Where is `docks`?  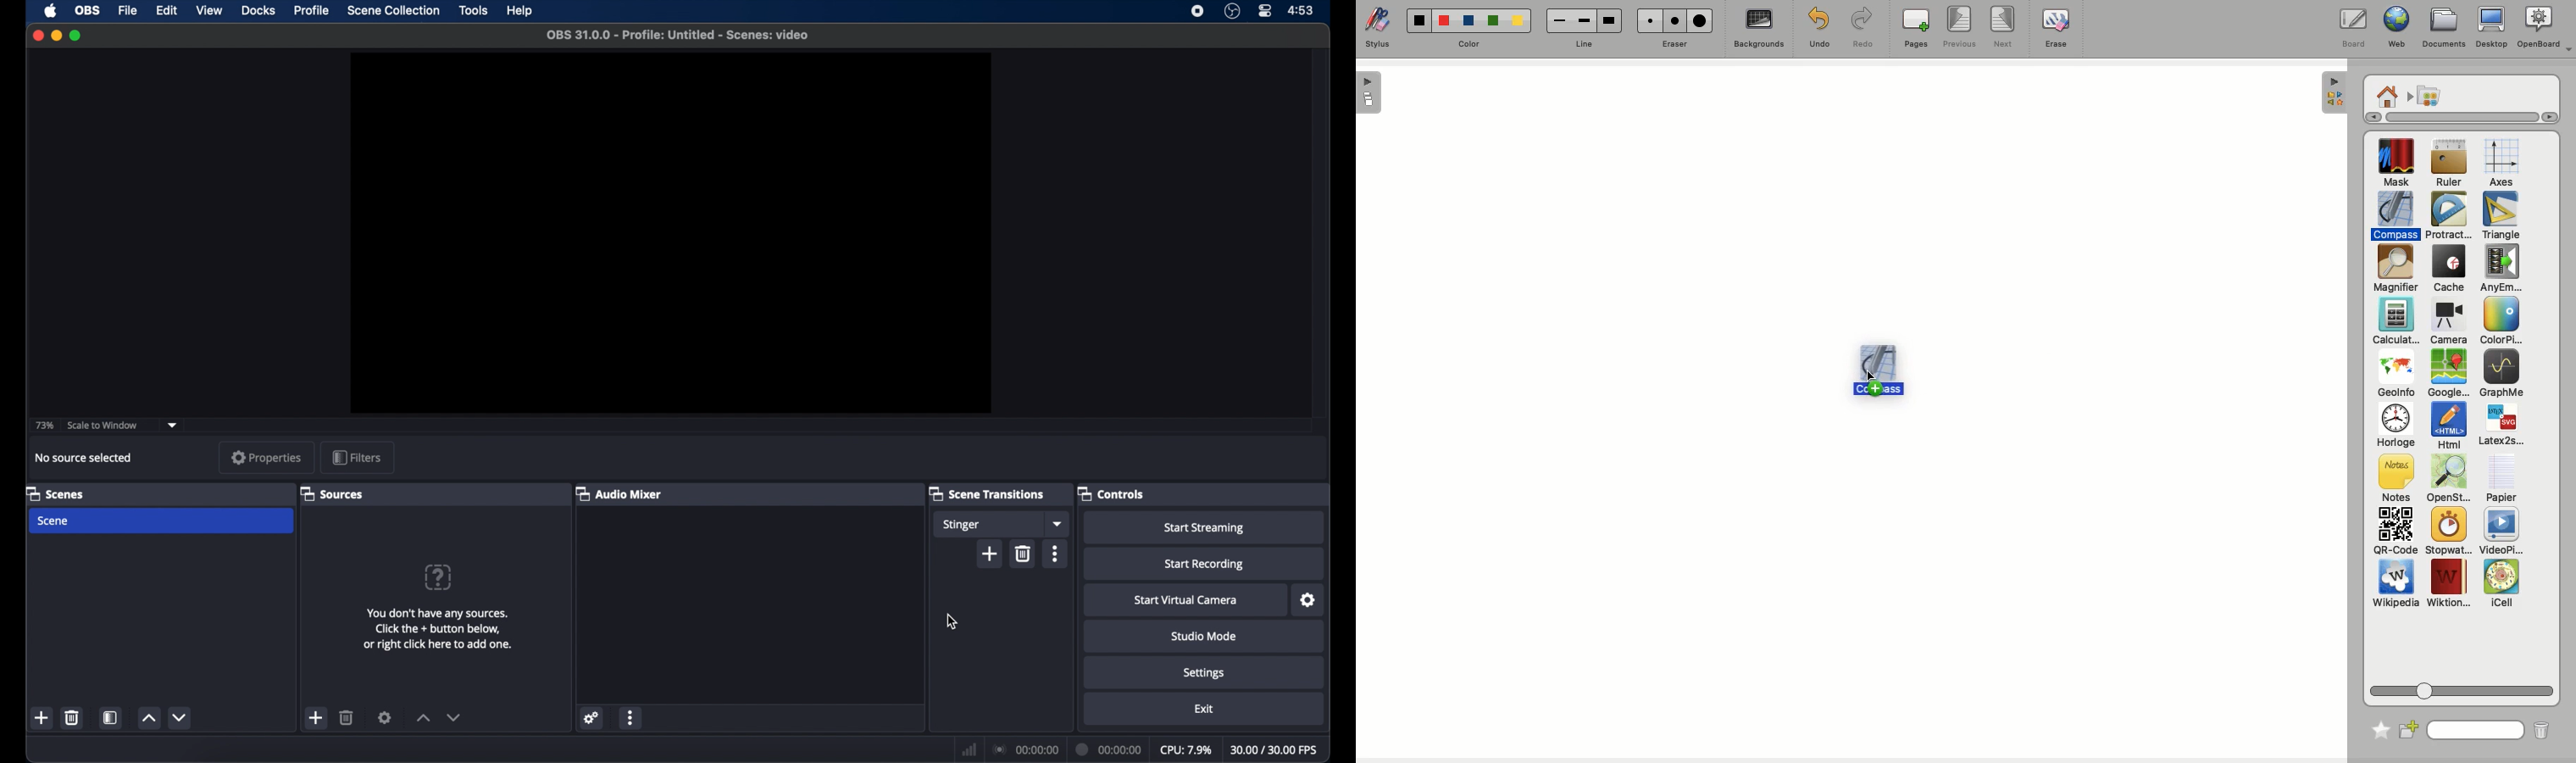
docks is located at coordinates (259, 11).